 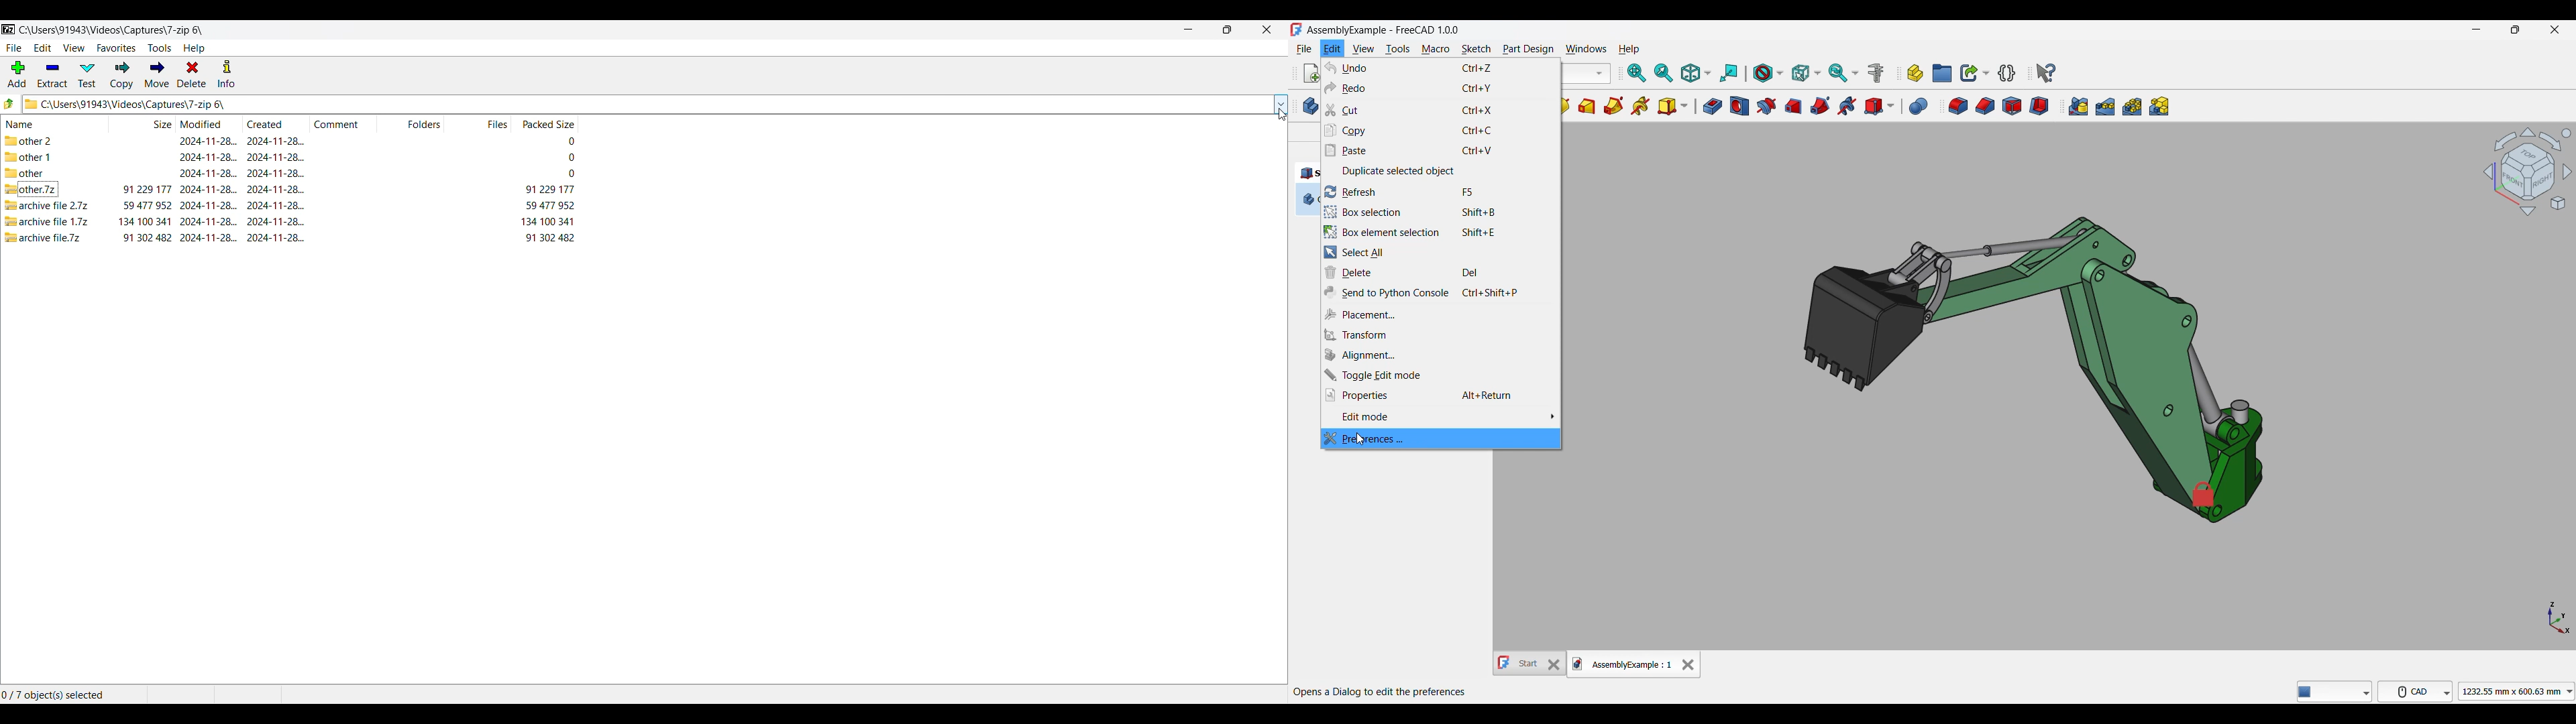 I want to click on created date & time, so click(x=276, y=205).